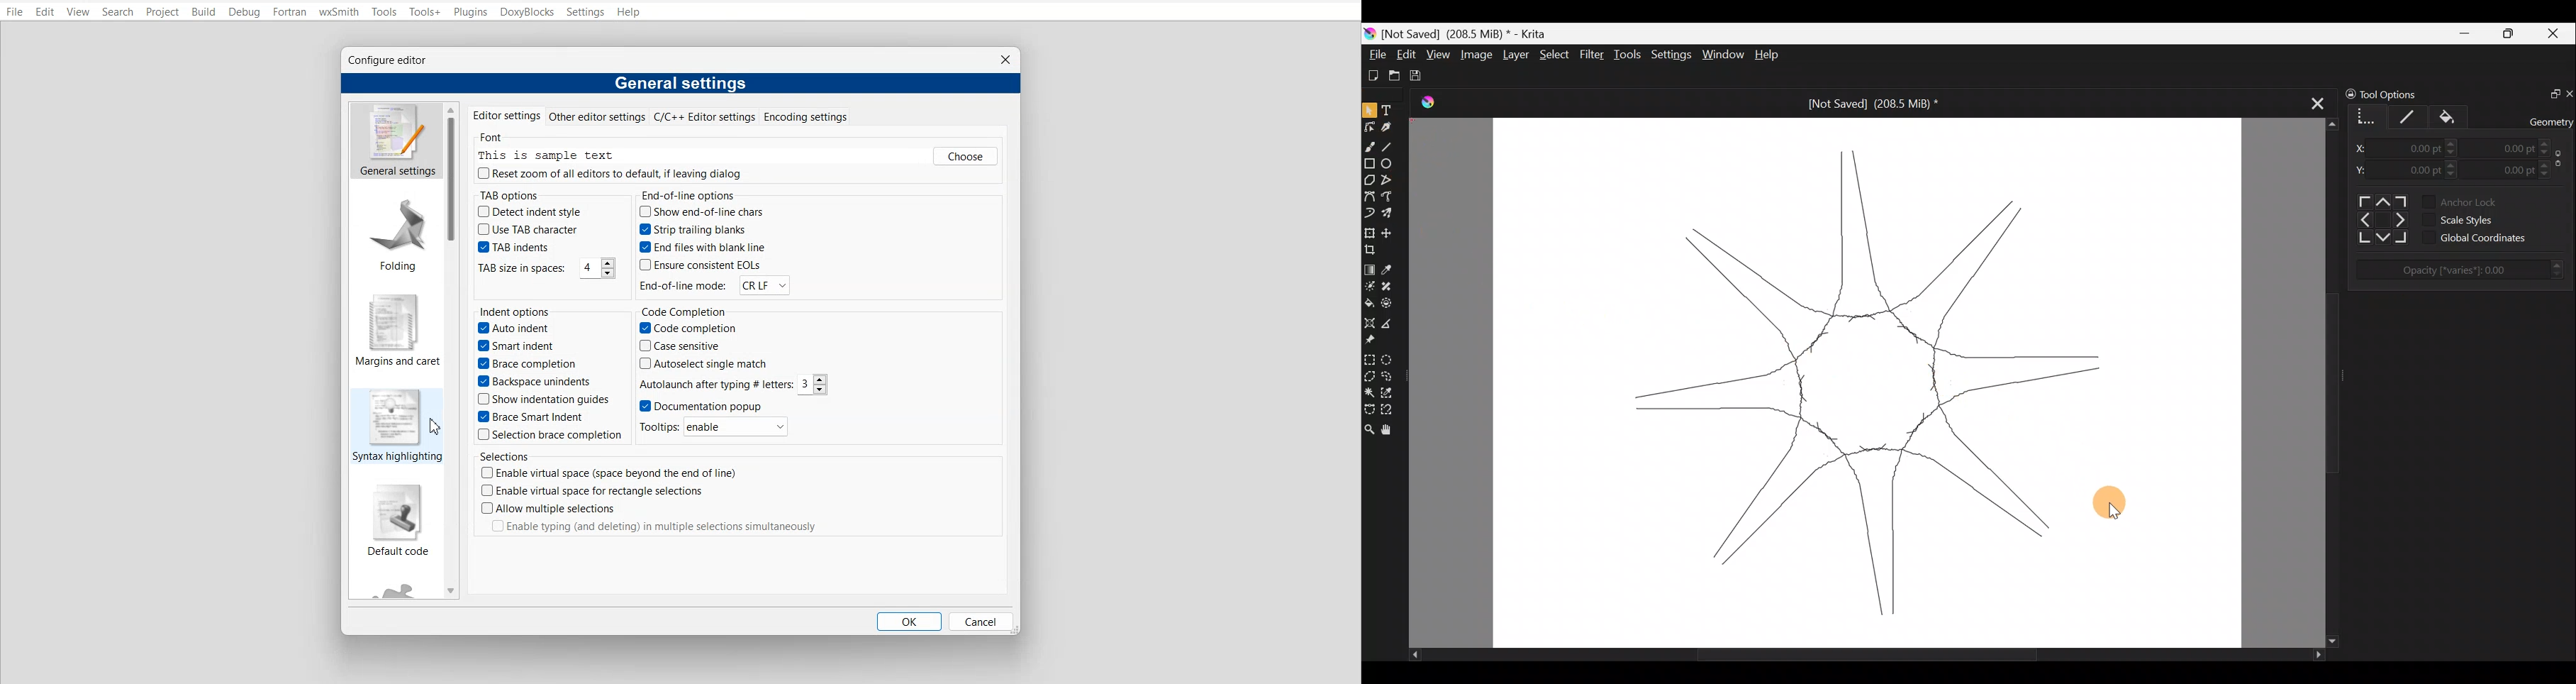 The width and height of the screenshot is (2576, 700). Describe the element at coordinates (1369, 146) in the screenshot. I see `Freehand brush tool` at that location.